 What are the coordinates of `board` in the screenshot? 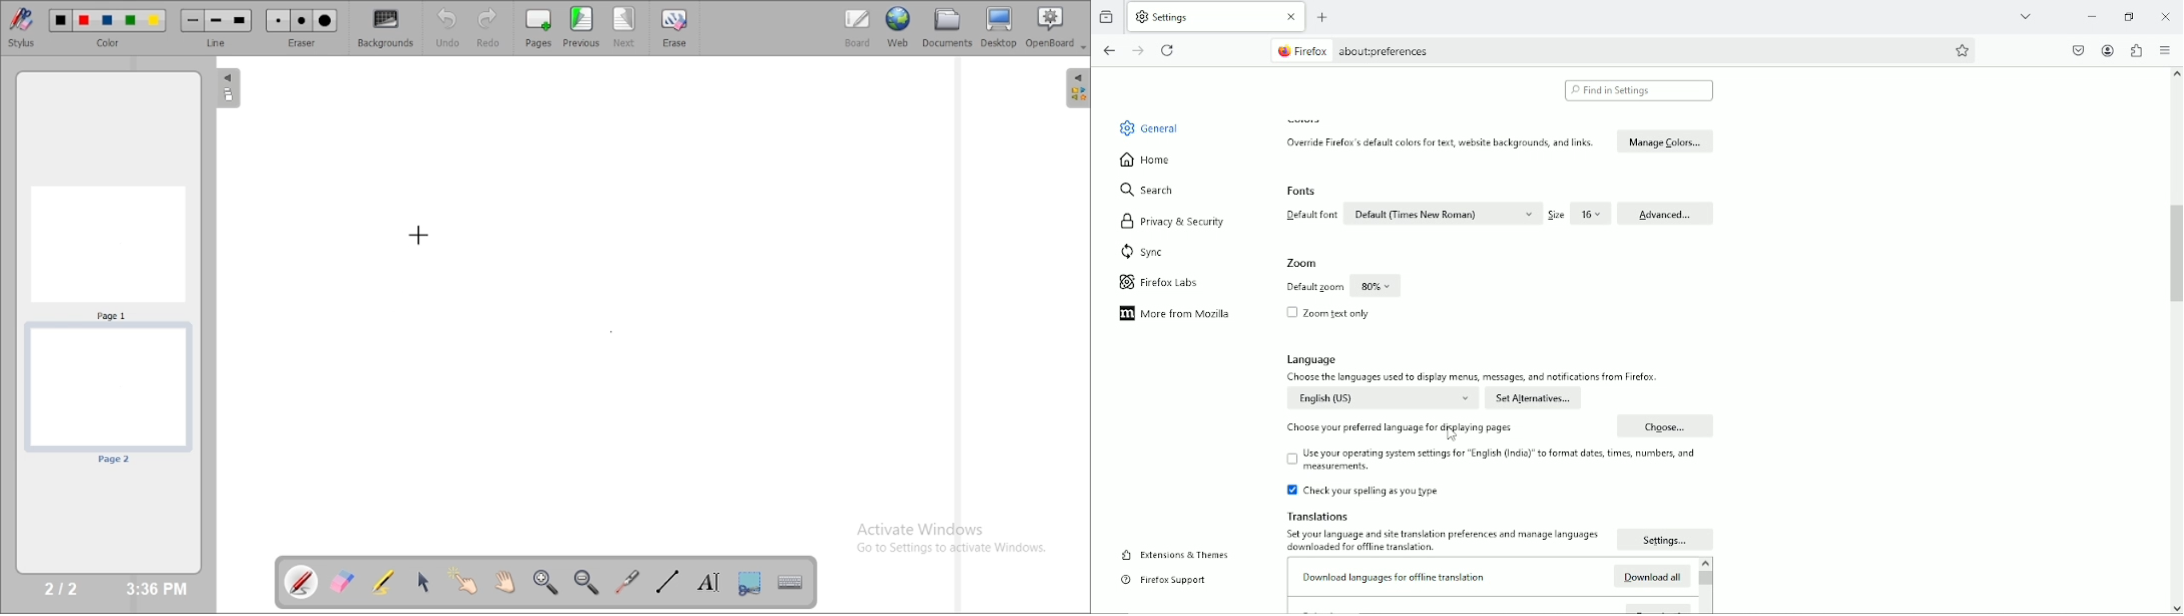 It's located at (858, 28).